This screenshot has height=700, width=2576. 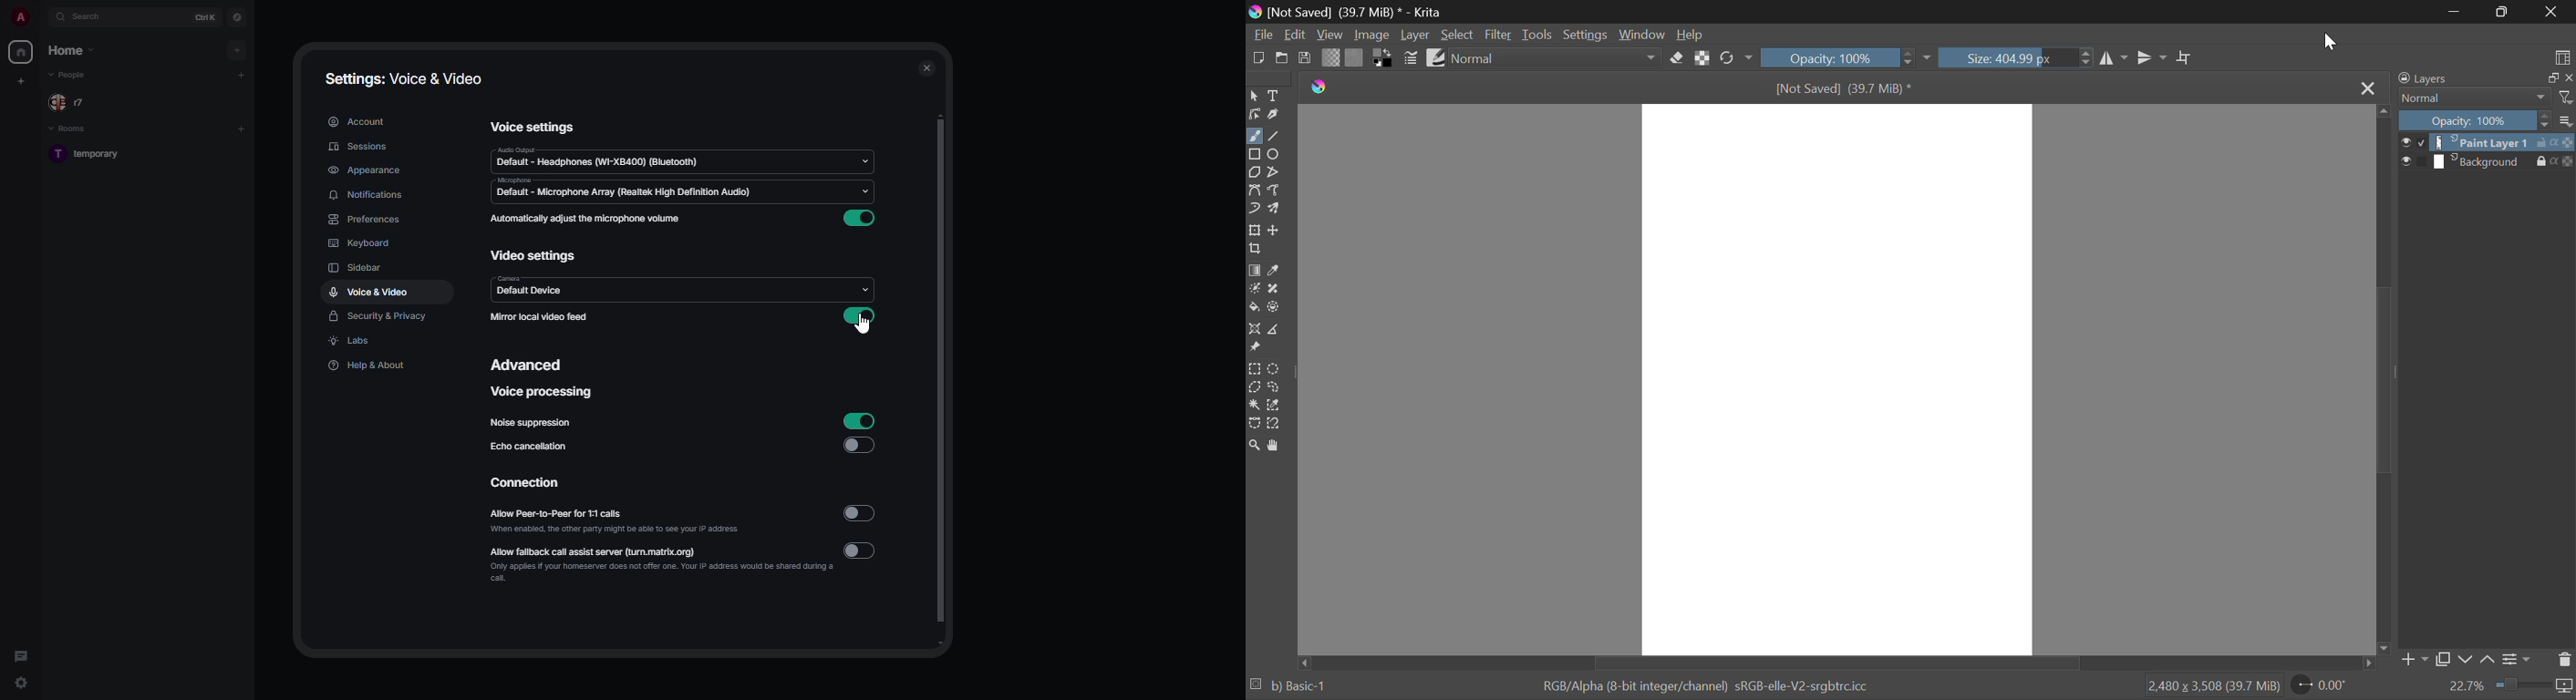 I want to click on Polygon, so click(x=1255, y=173).